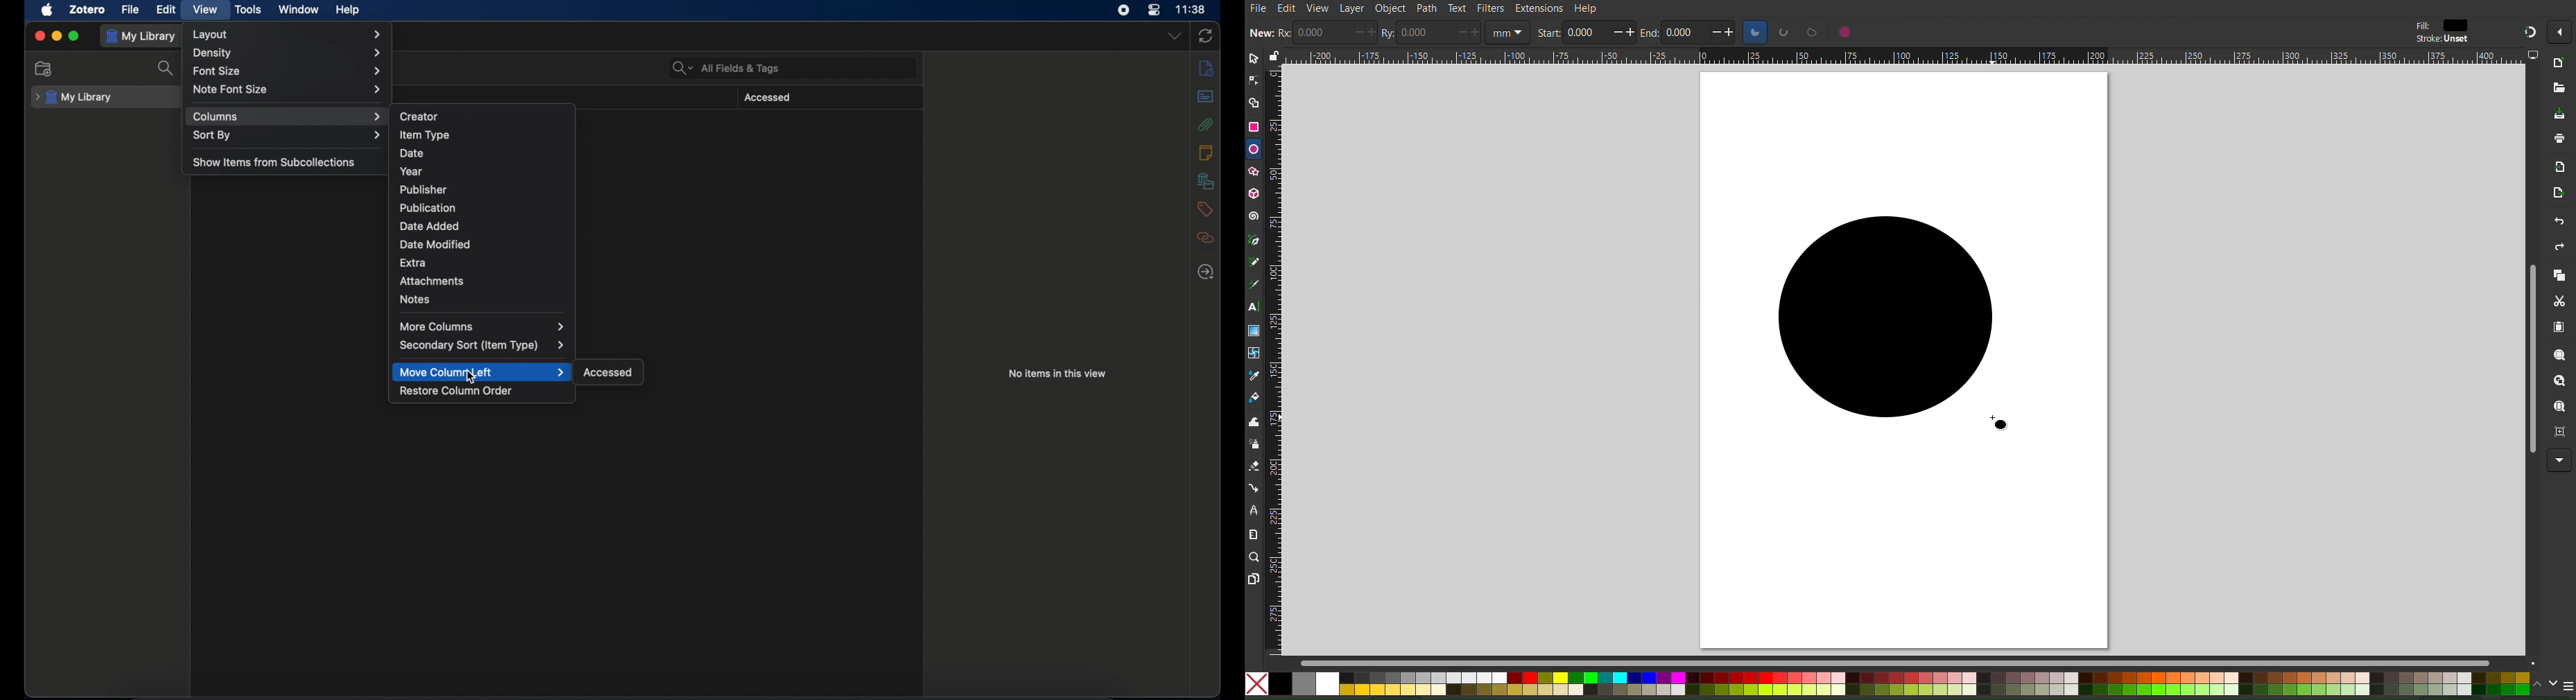 This screenshot has height=700, width=2576. What do you see at coordinates (1174, 36) in the screenshot?
I see `dropdown` at bounding box center [1174, 36].